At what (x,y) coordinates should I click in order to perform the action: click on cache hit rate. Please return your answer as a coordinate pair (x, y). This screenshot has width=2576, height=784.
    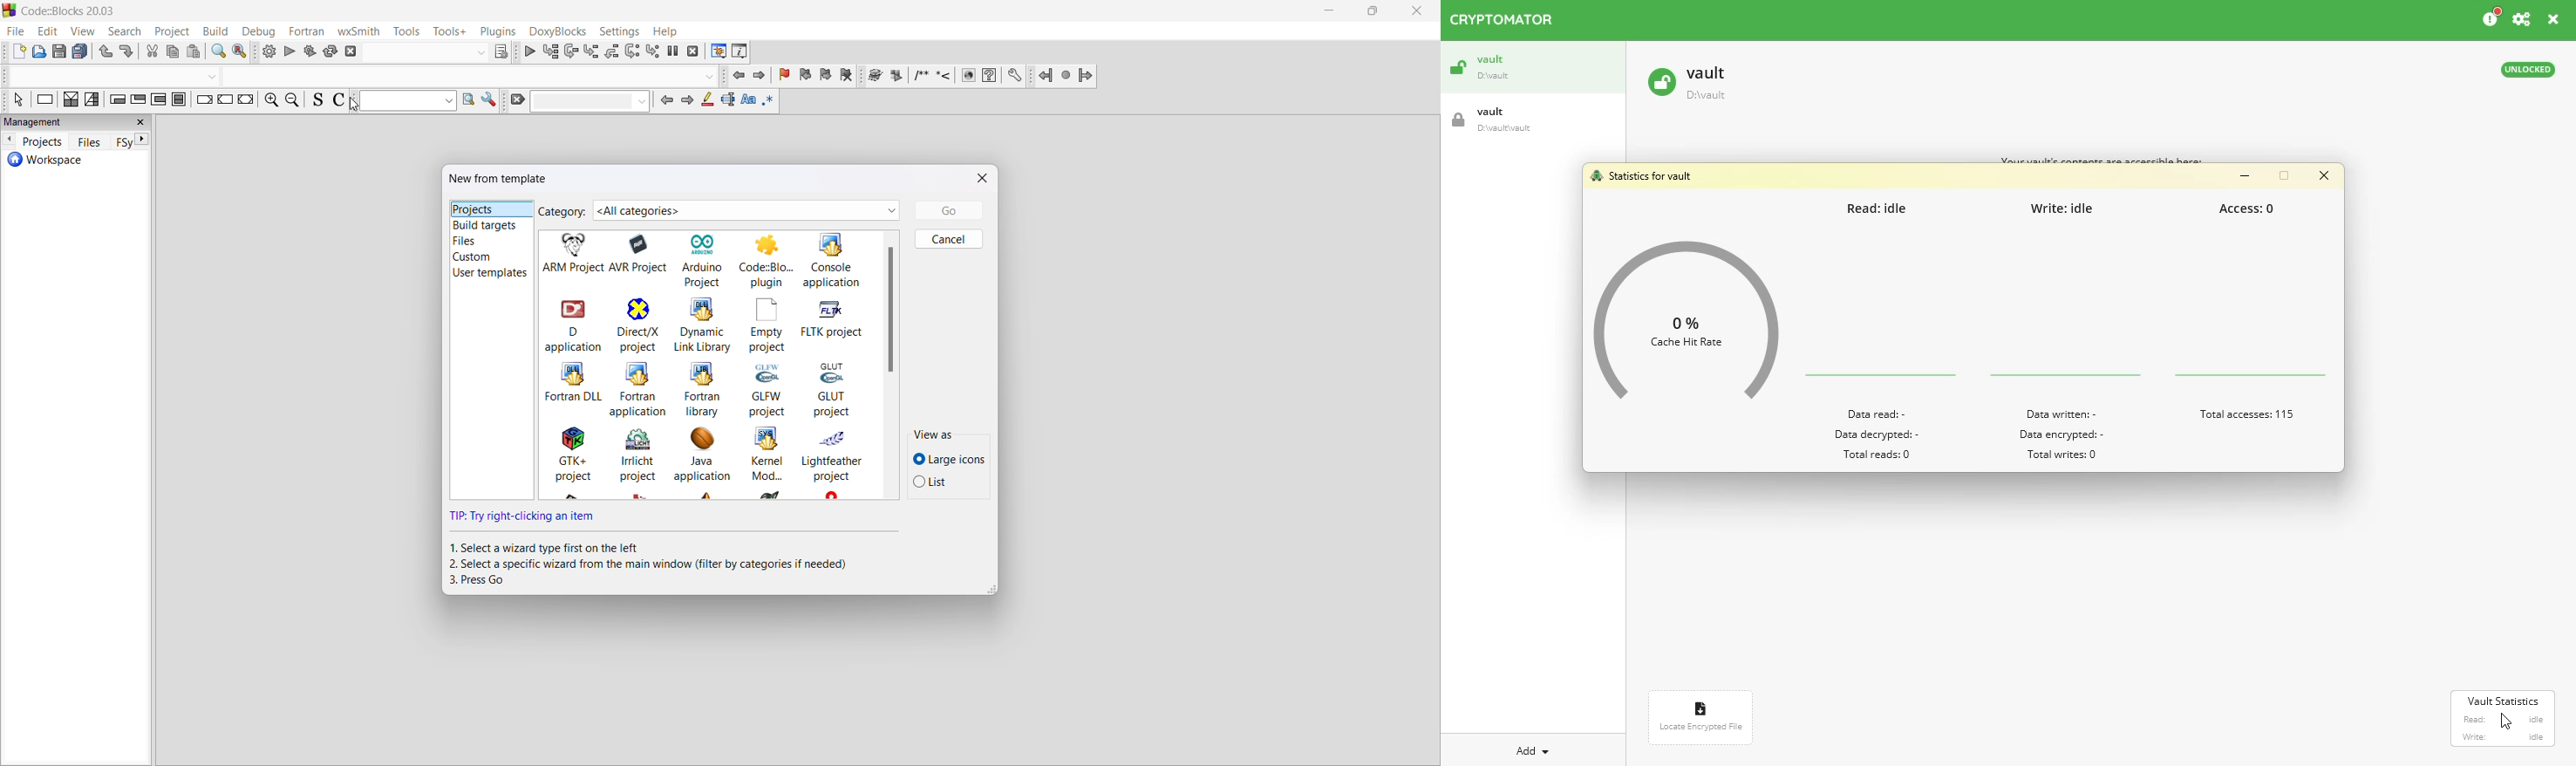
    Looking at the image, I should click on (1686, 327).